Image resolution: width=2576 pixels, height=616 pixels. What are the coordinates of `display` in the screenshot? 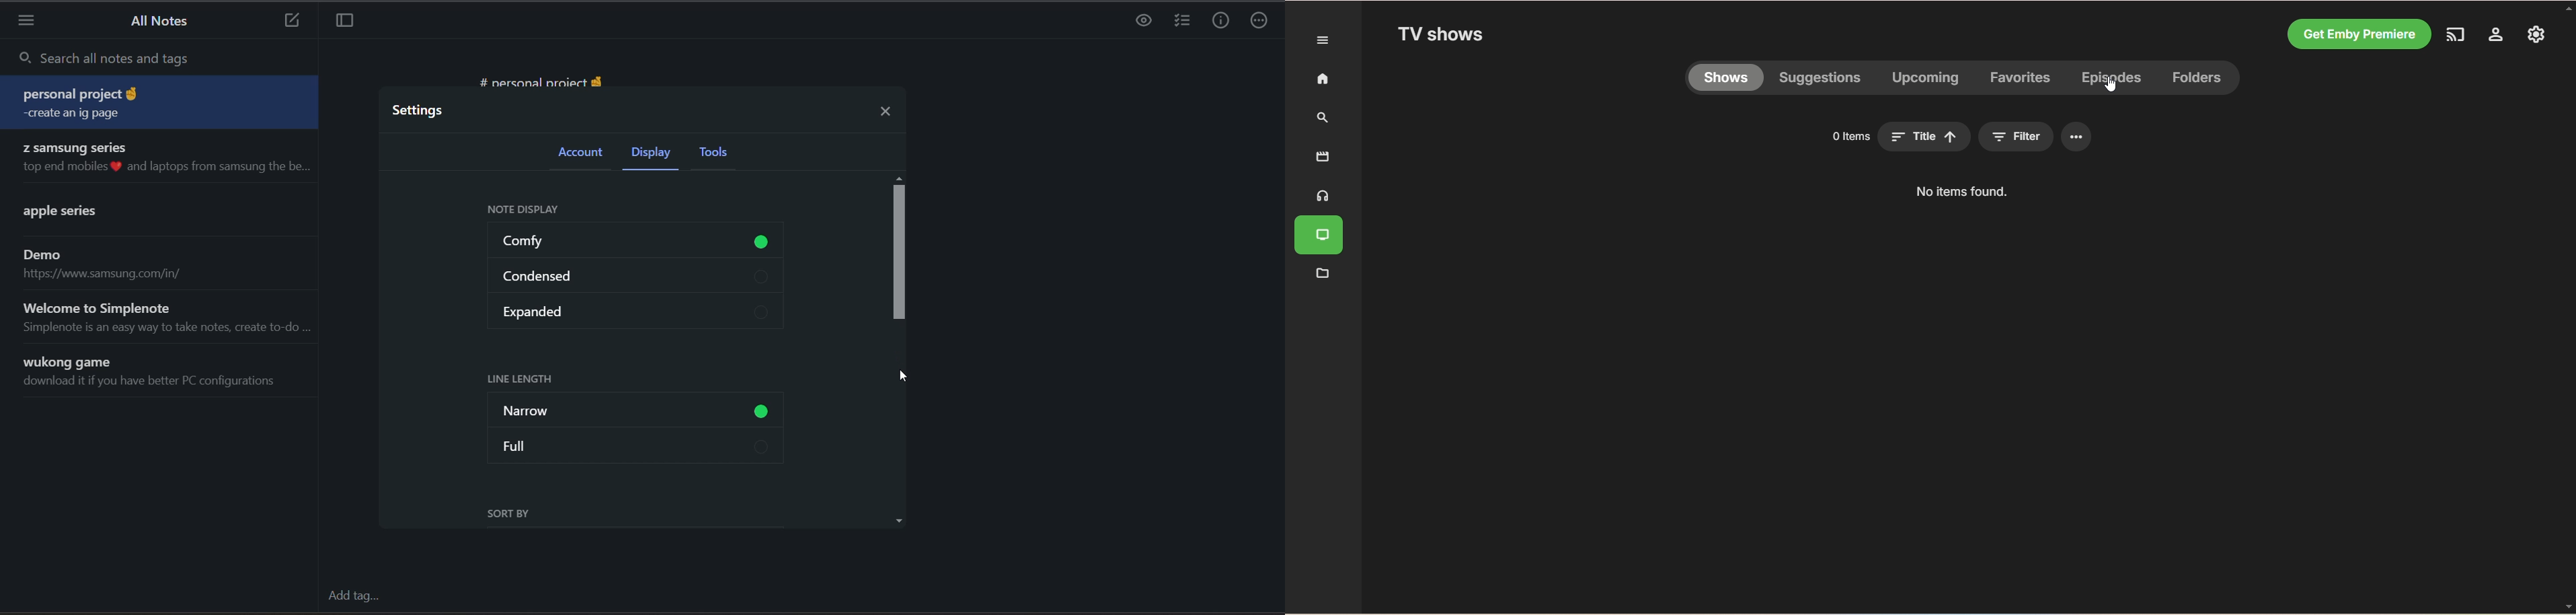 It's located at (650, 154).